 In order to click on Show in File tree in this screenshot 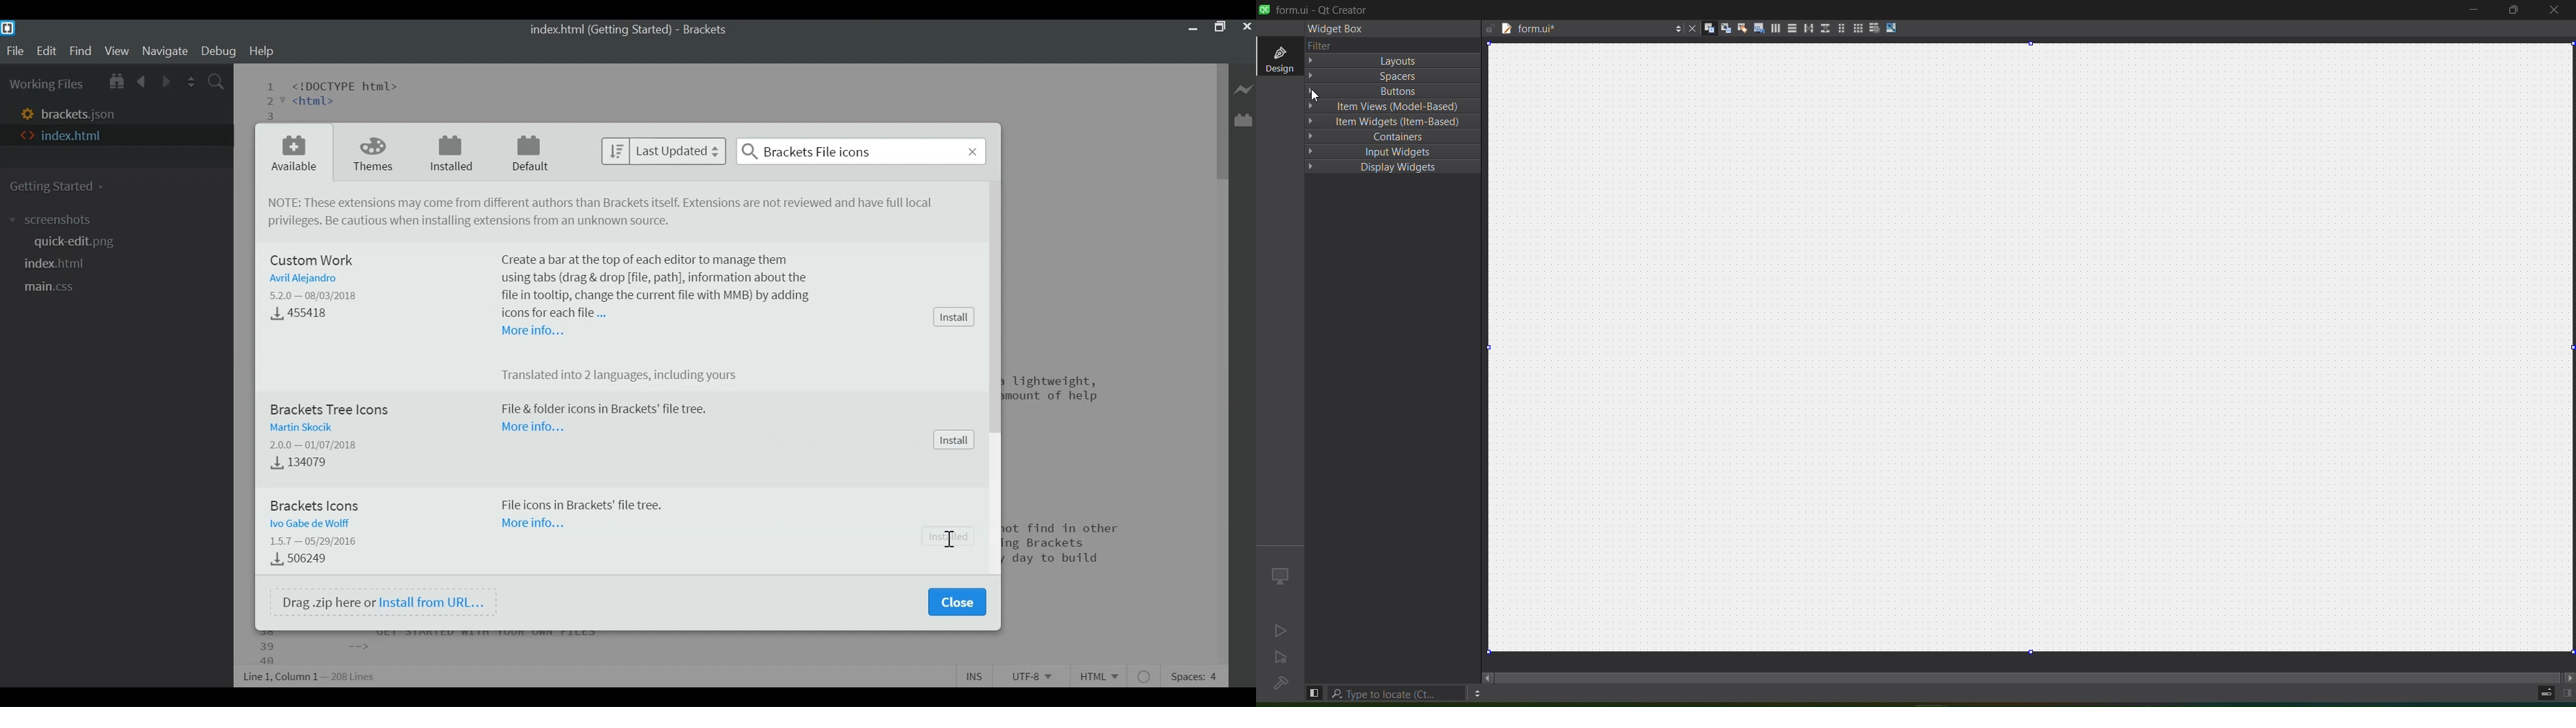, I will do `click(117, 81)`.